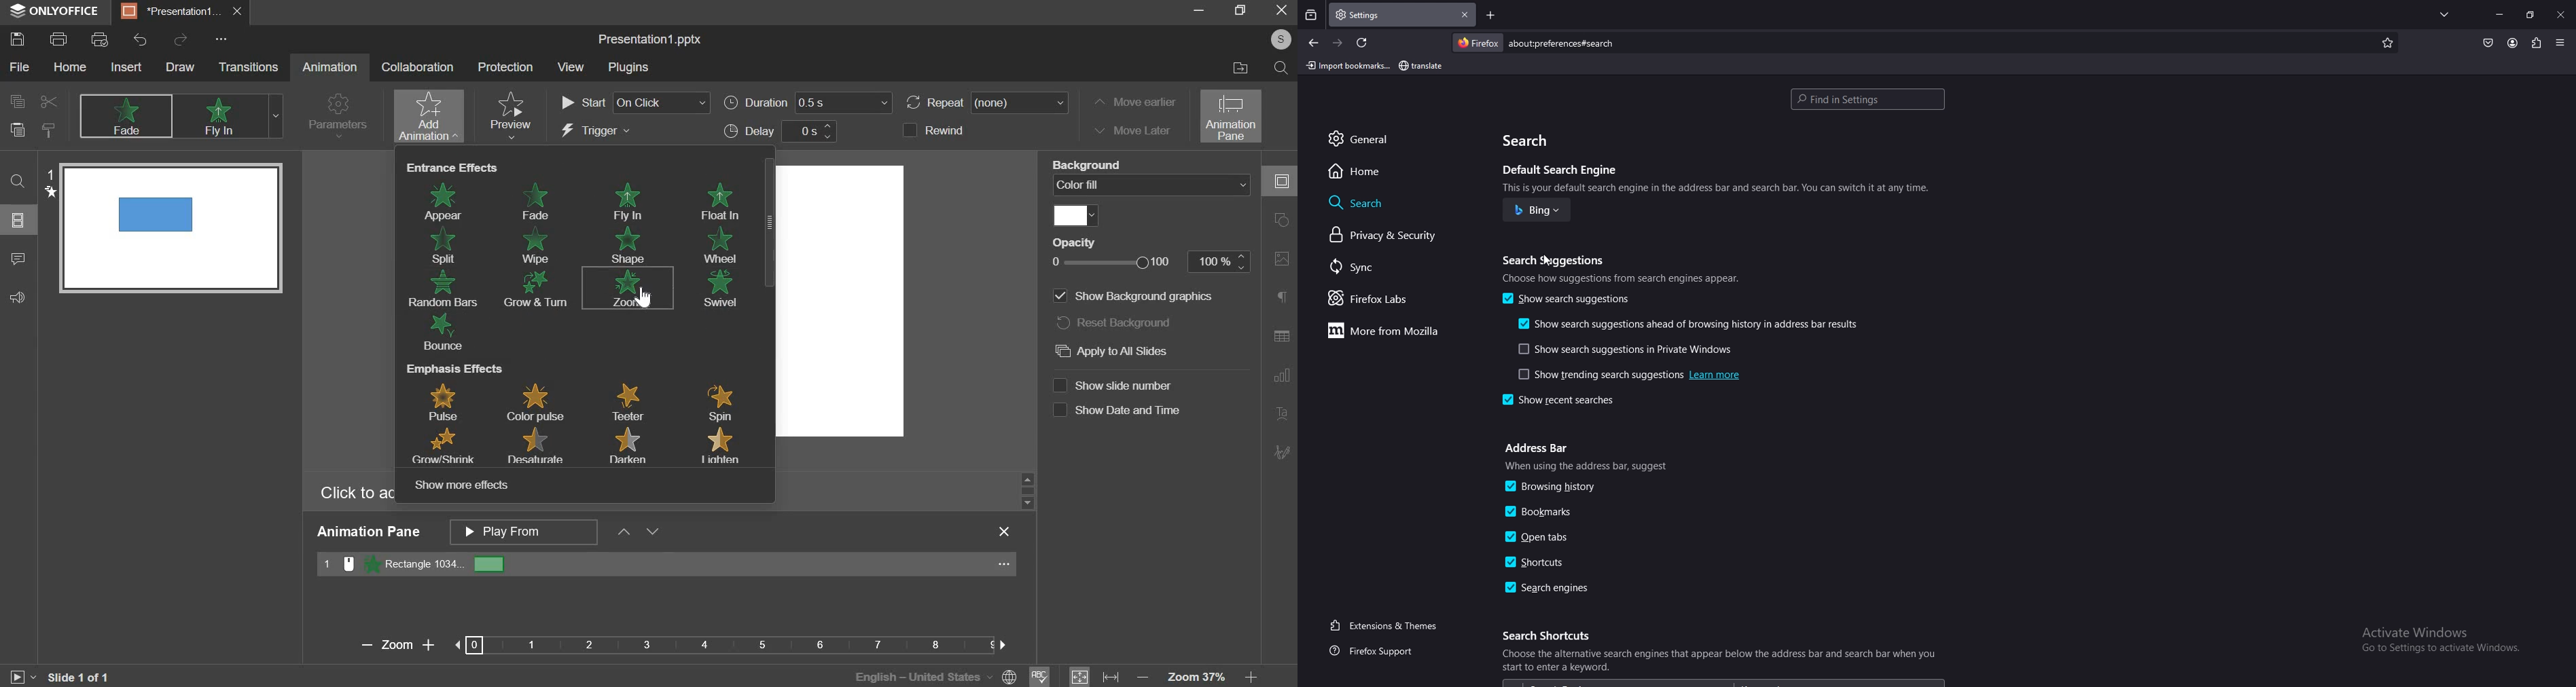 The image size is (2576, 700). Describe the element at coordinates (340, 114) in the screenshot. I see `parameters` at that location.